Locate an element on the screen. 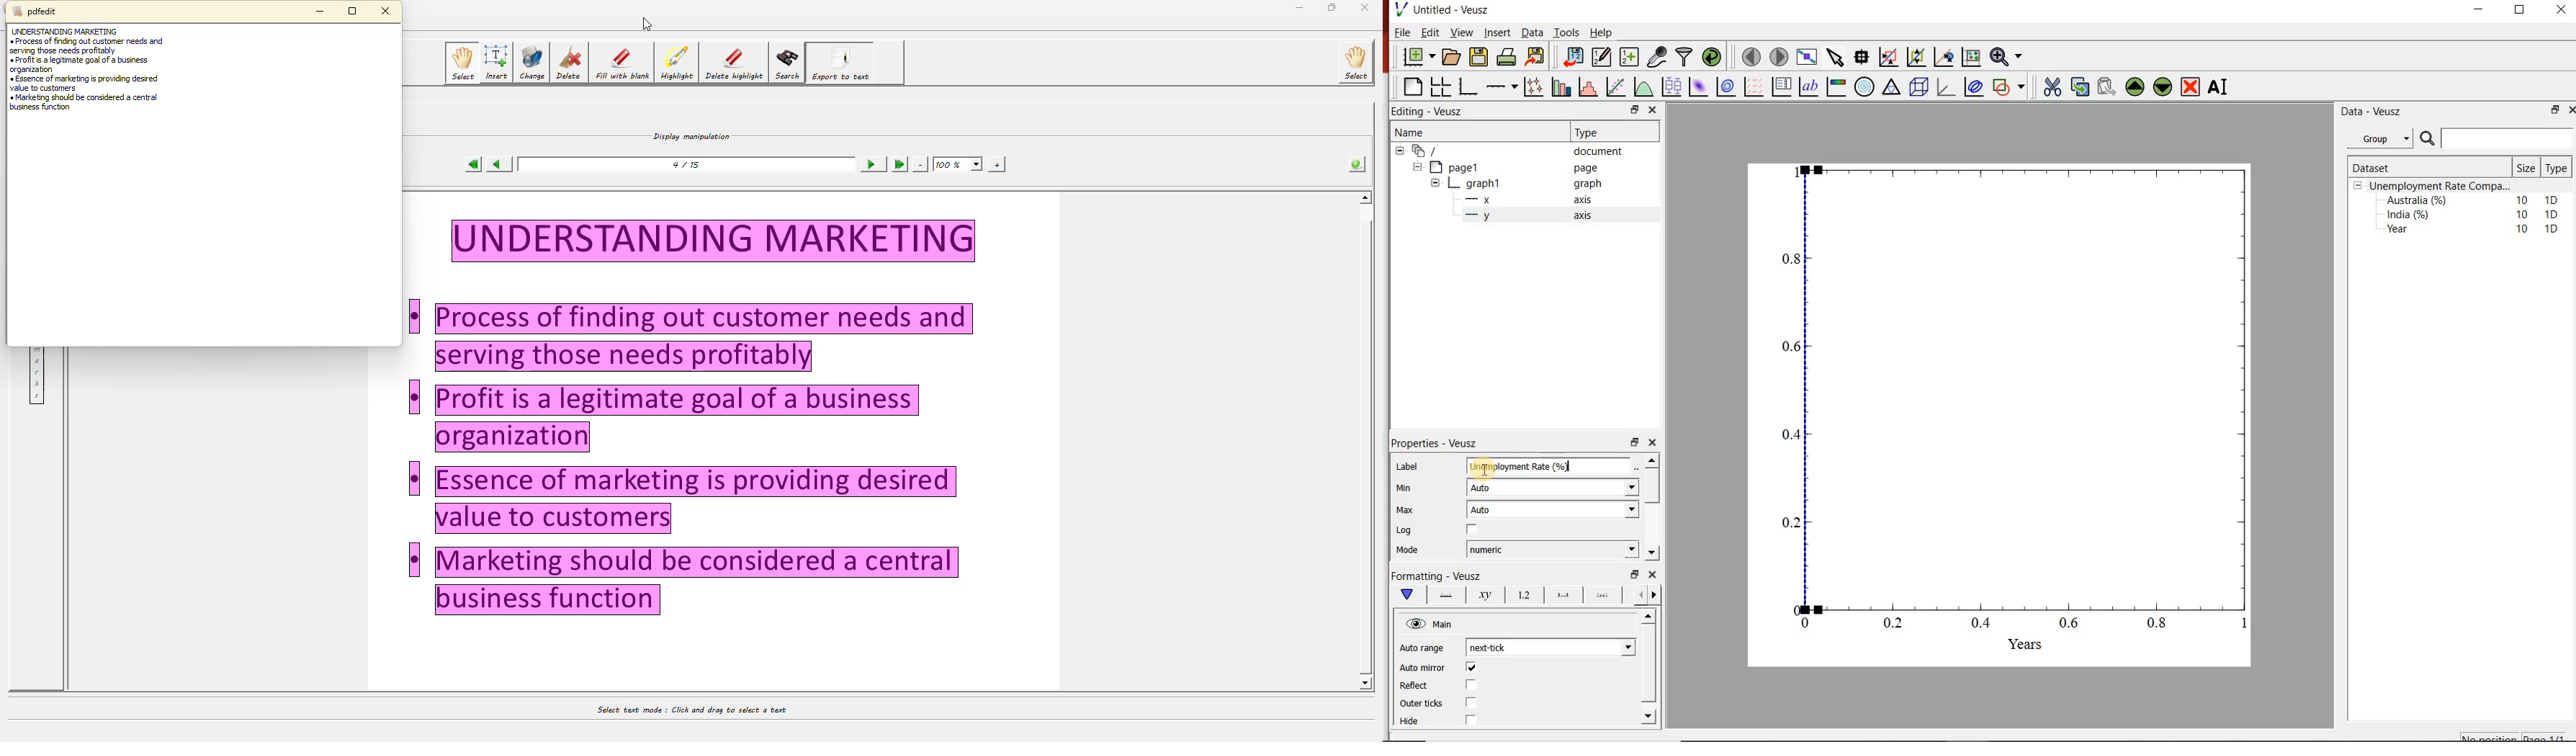  plot points with lines and errorbars is located at coordinates (1533, 86).